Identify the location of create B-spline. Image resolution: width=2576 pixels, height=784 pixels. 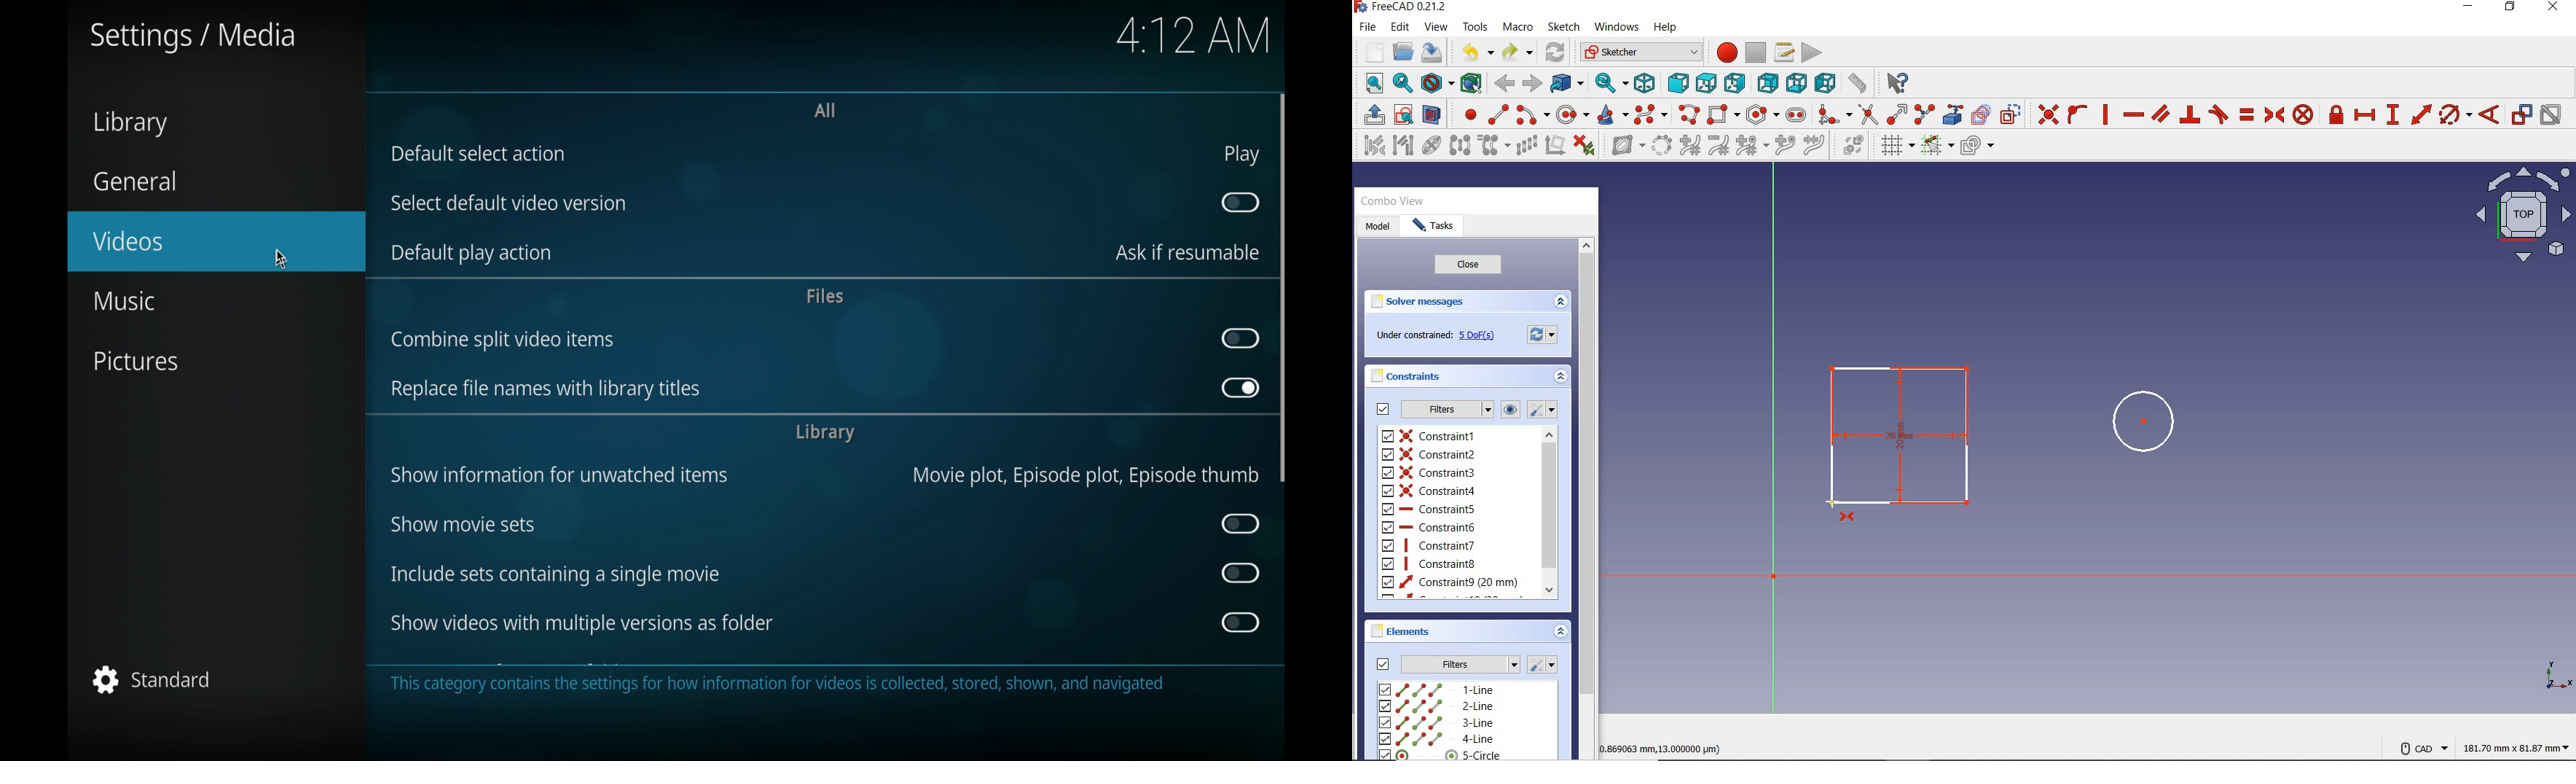
(1652, 114).